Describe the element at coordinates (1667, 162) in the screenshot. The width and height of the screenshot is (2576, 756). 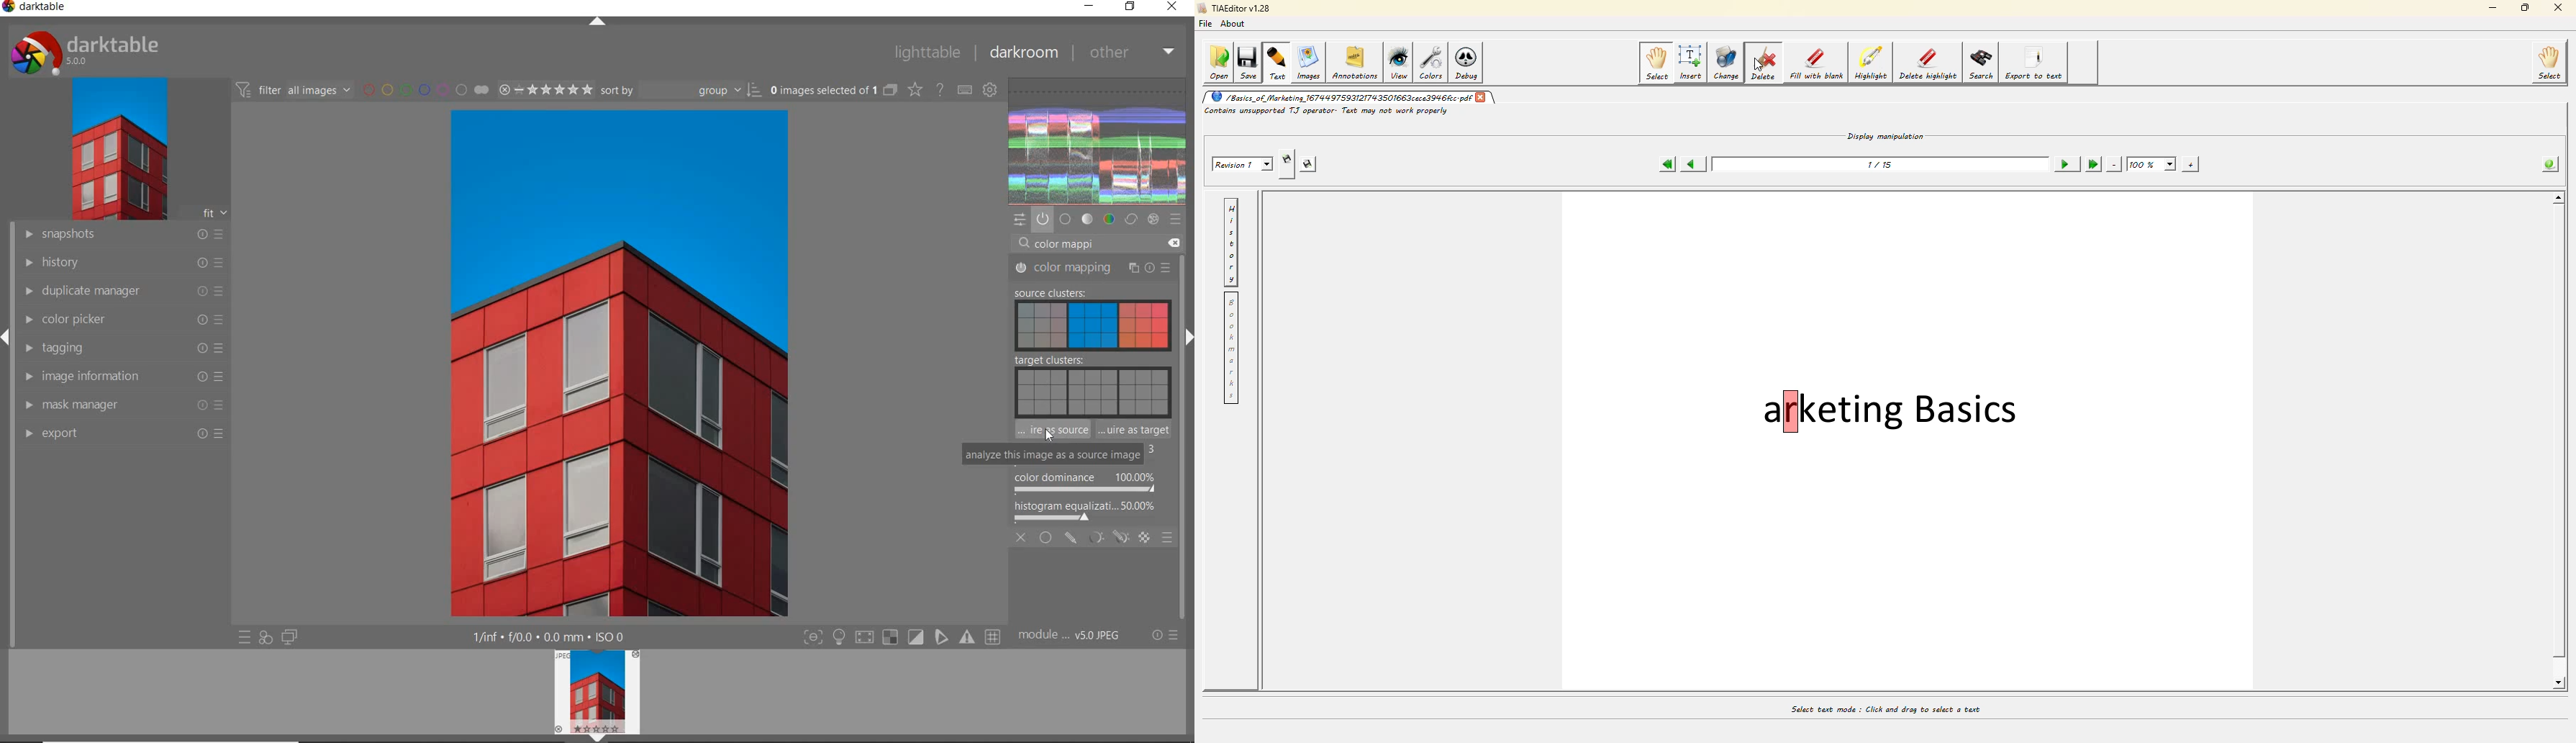
I see `first page` at that location.